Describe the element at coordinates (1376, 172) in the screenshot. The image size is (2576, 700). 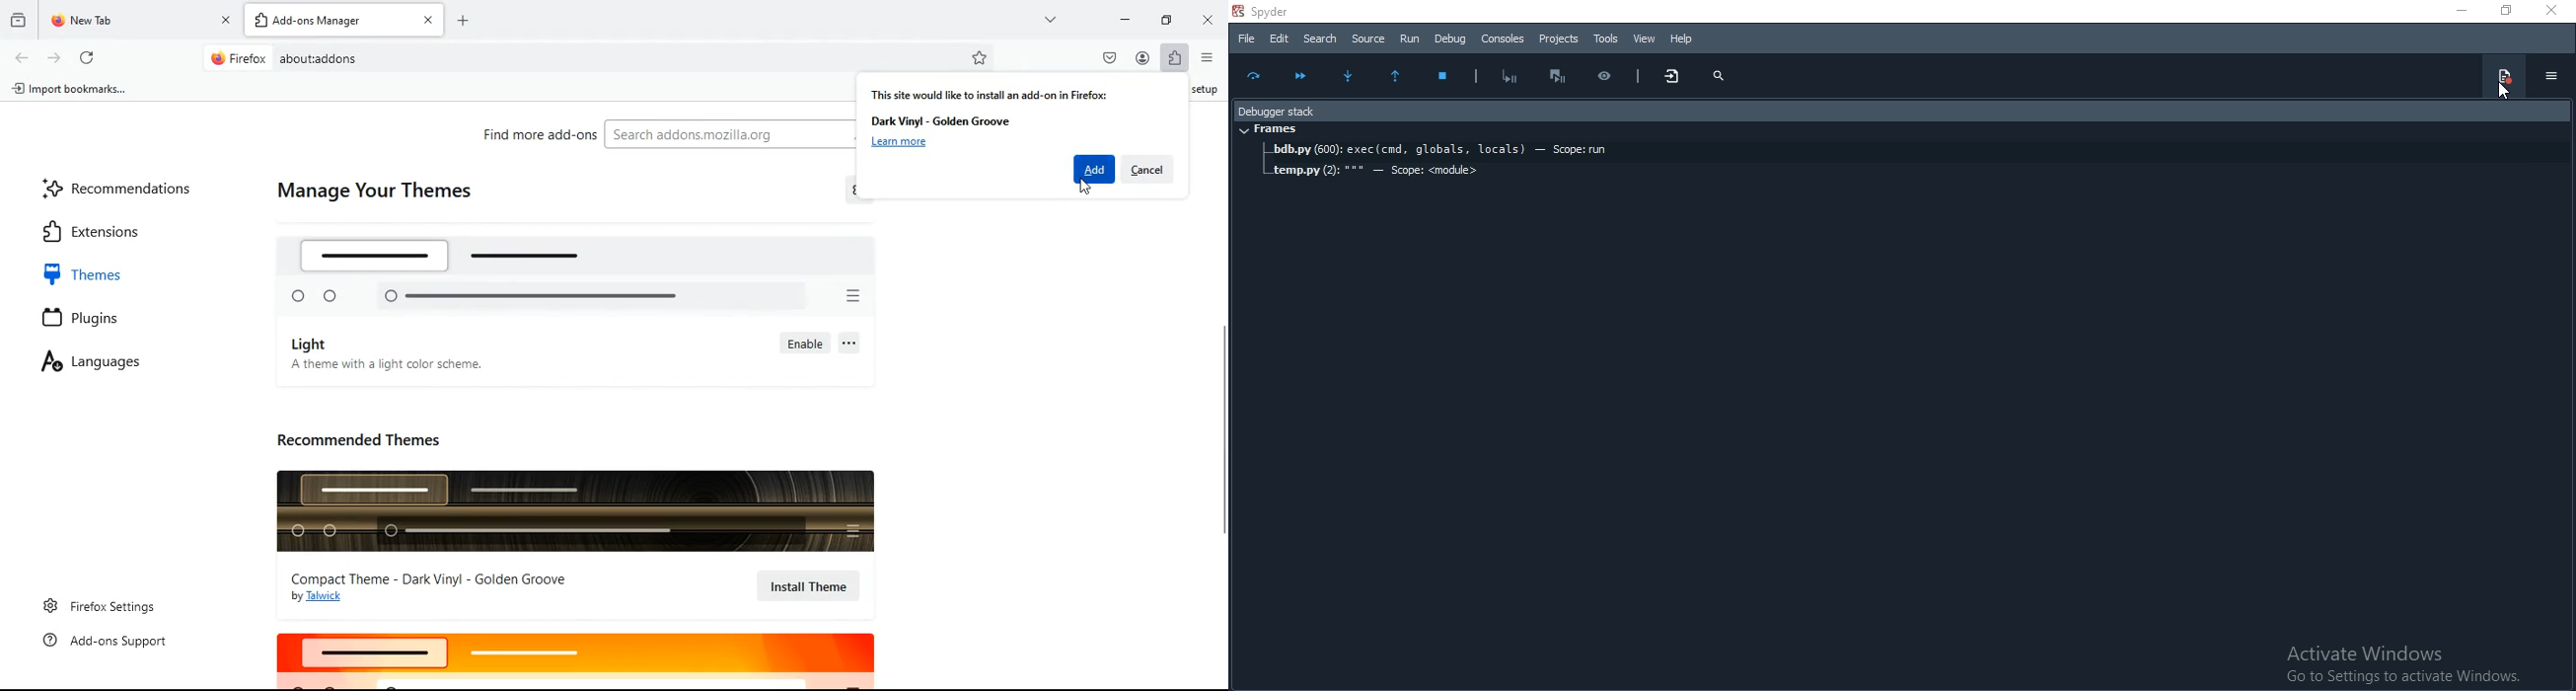
I see `temp.py (2): *"* — Scope: <module>` at that location.